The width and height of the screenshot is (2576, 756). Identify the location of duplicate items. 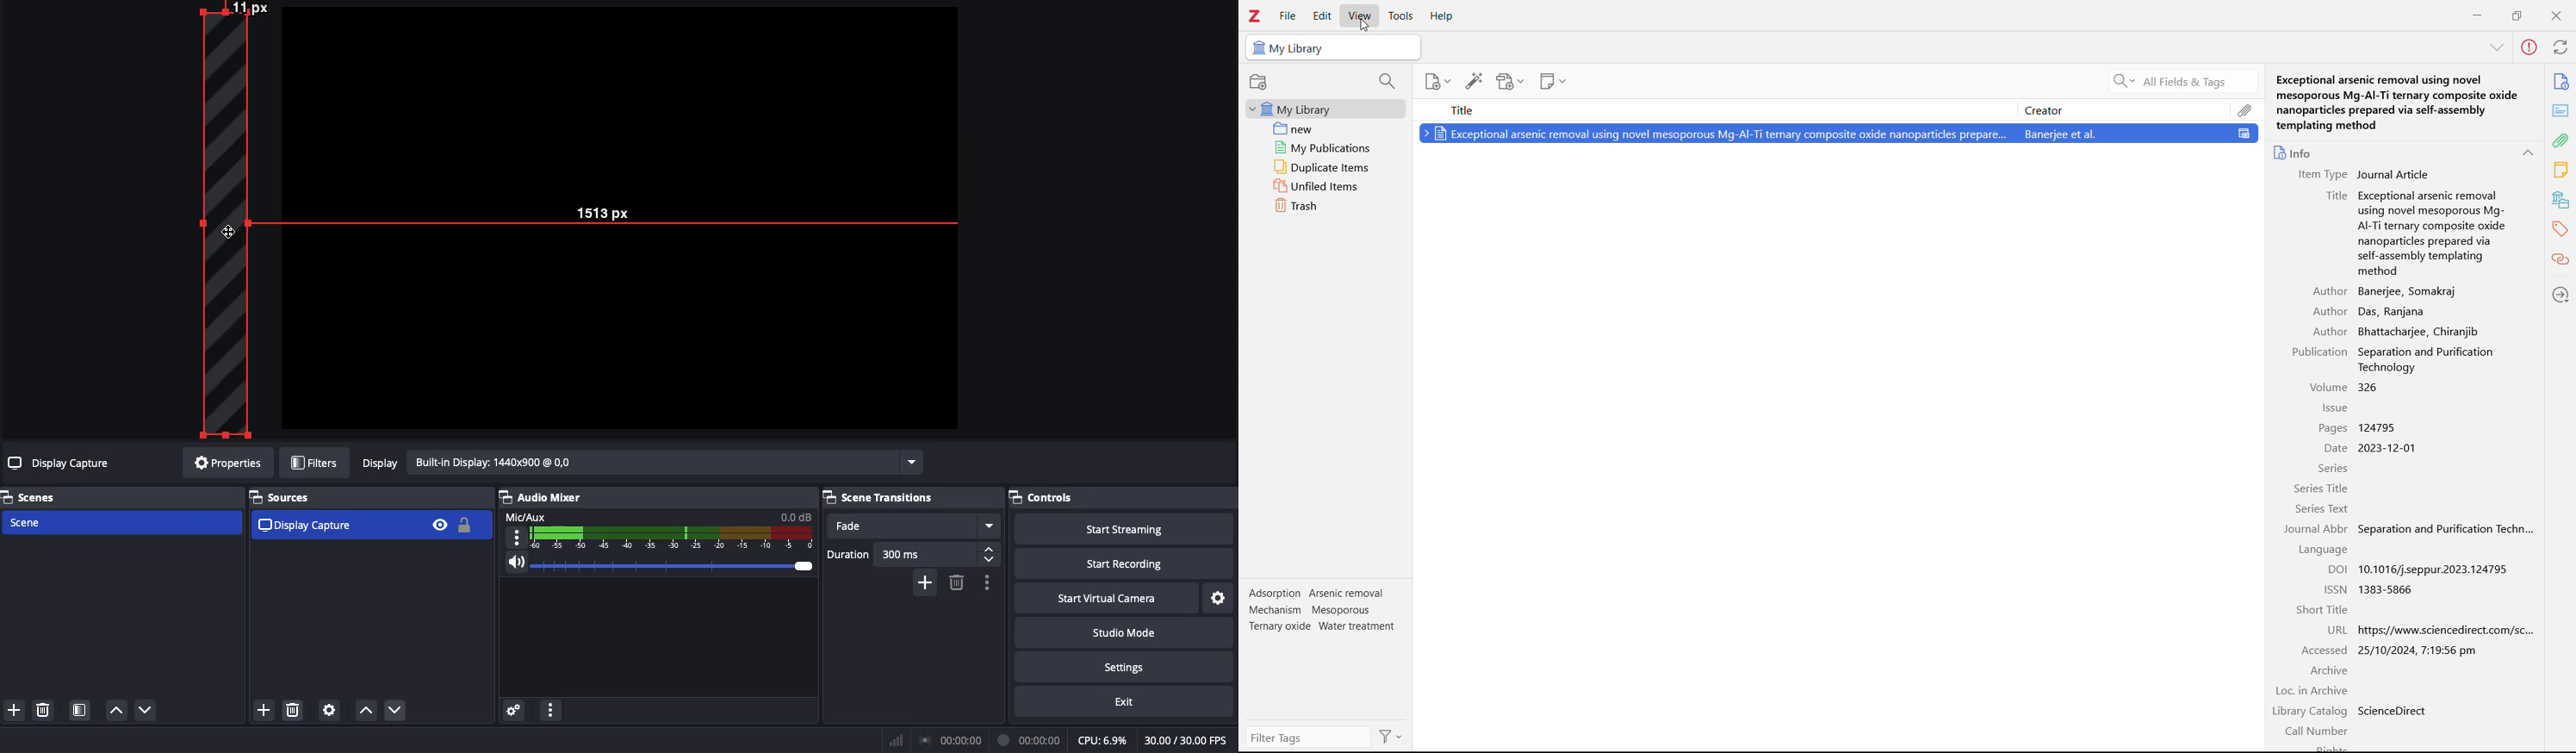
(1325, 167).